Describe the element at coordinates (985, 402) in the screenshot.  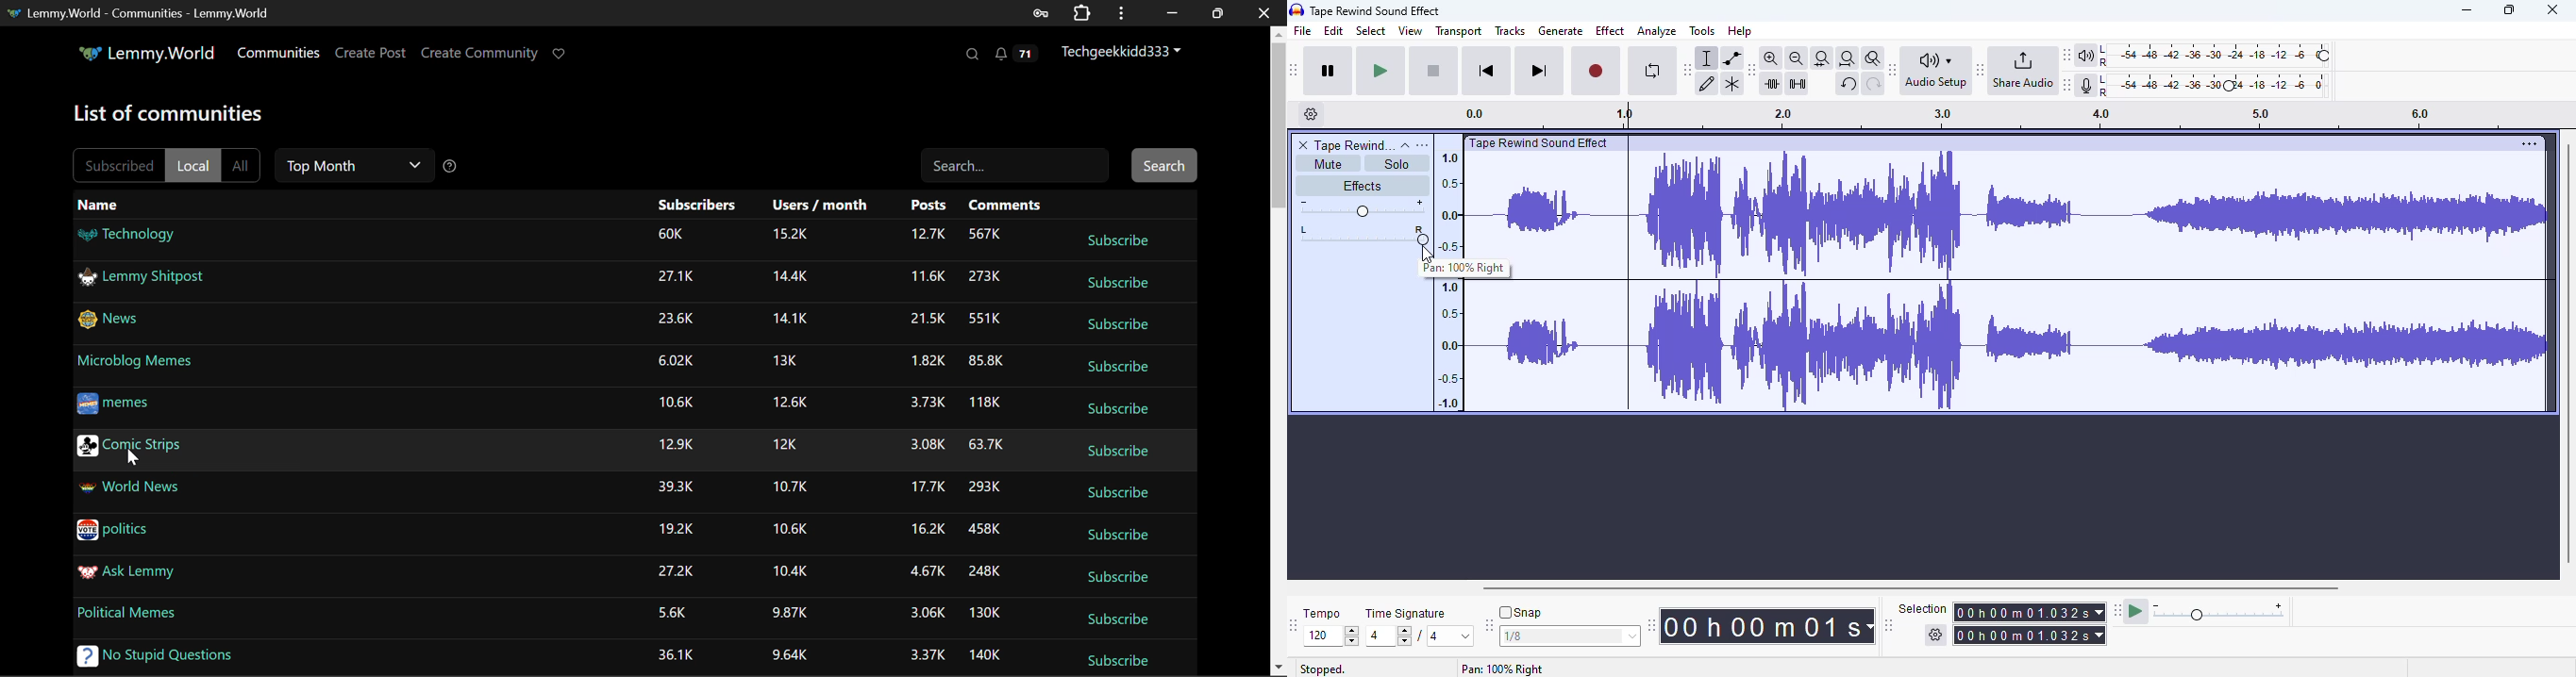
I see `118K` at that location.